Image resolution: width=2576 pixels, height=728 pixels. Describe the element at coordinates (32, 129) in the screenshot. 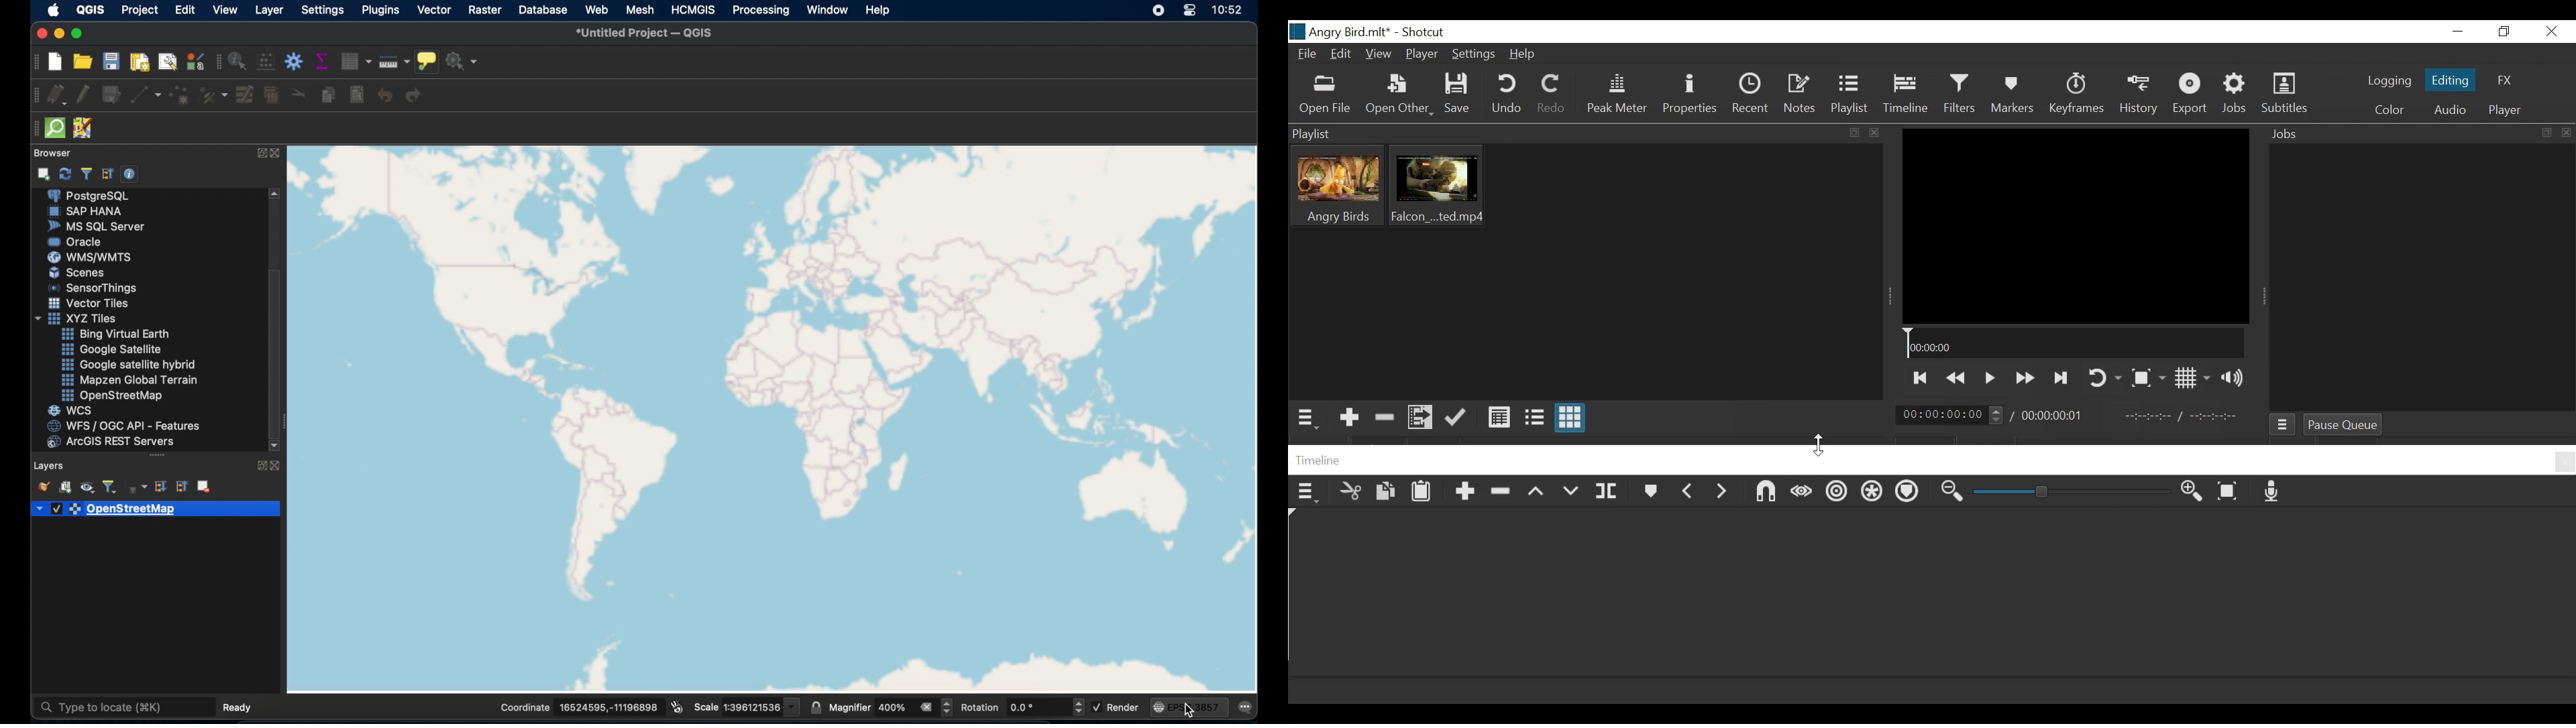

I see `drag handle` at that location.